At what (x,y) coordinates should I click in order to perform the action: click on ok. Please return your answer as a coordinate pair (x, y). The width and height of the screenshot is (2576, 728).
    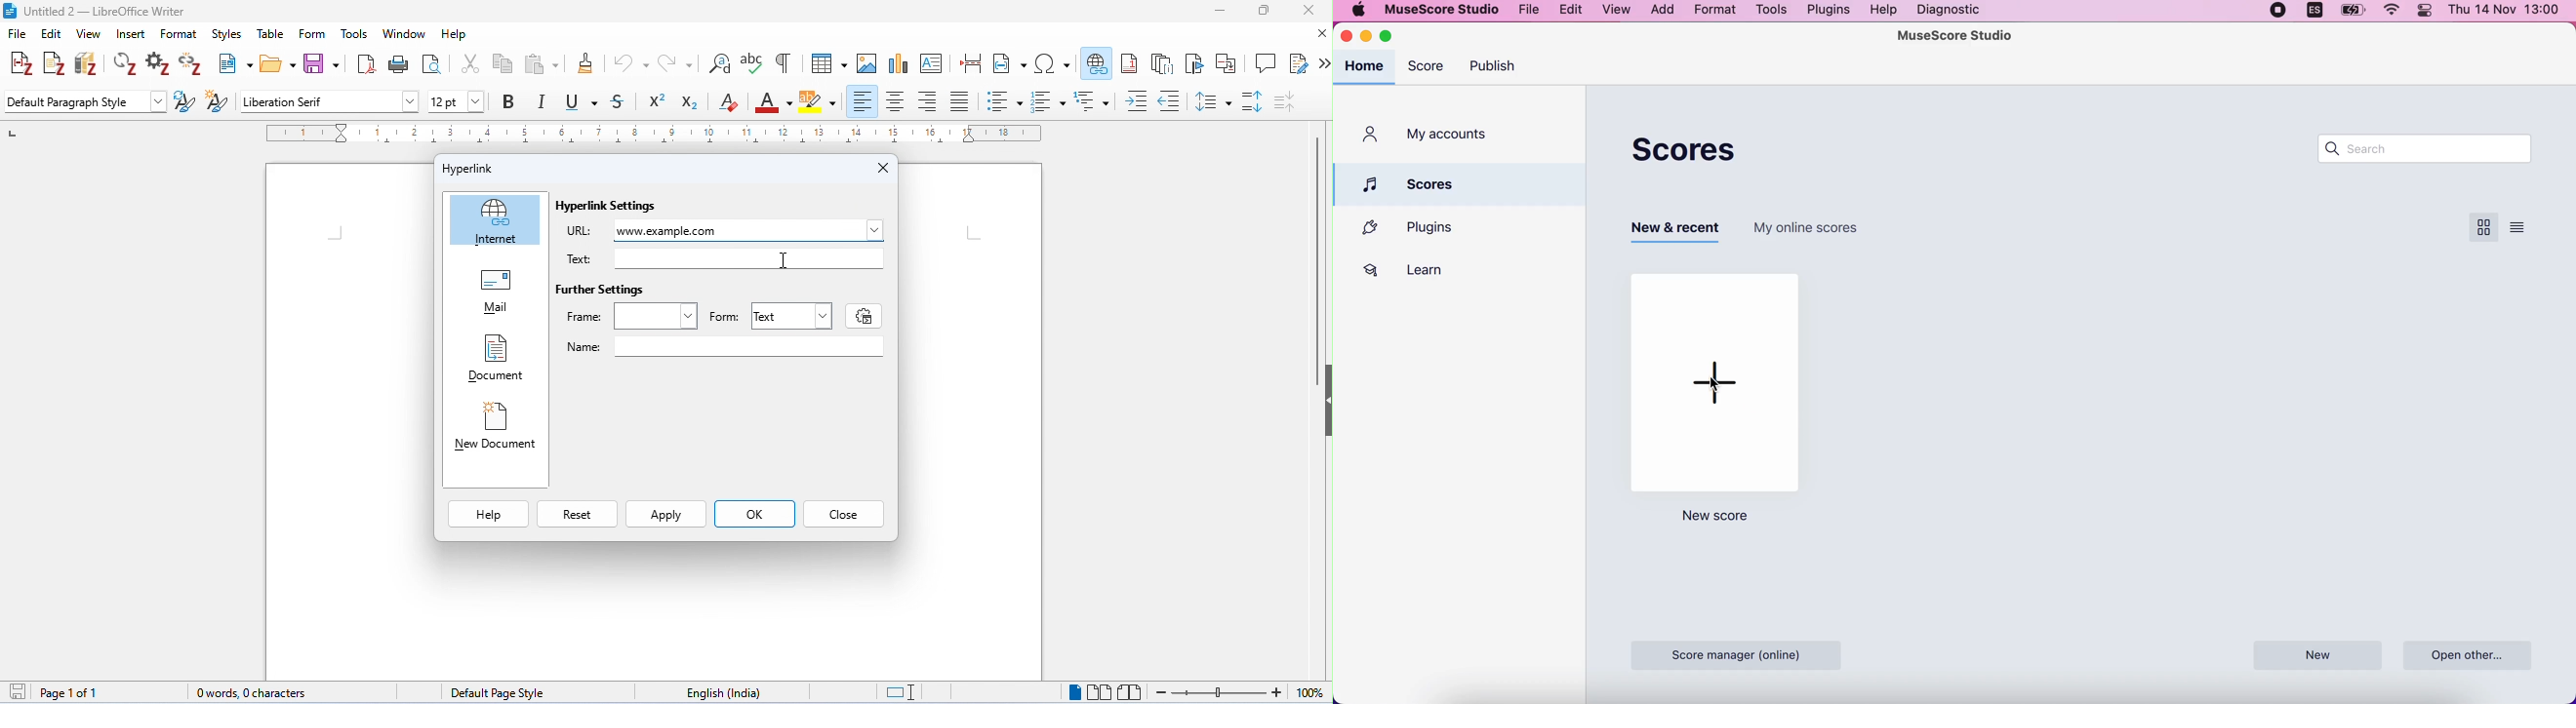
    Looking at the image, I should click on (757, 512).